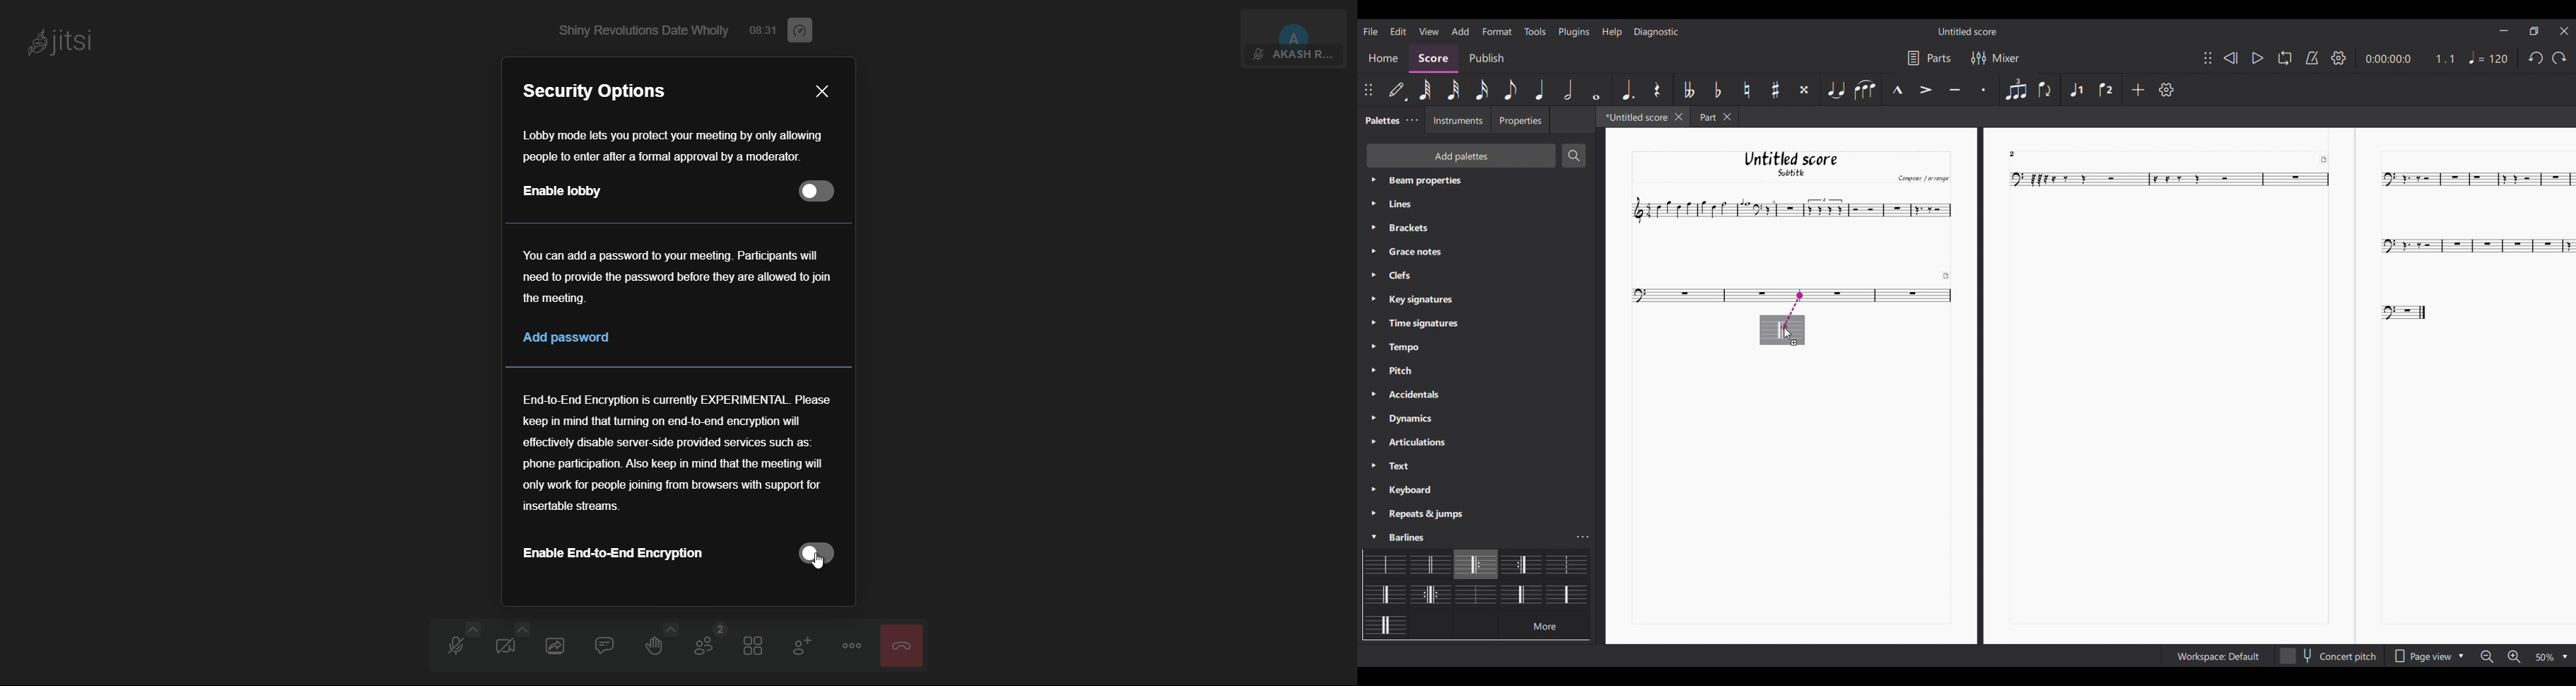 The image size is (2576, 700). I want to click on toggle tile view, so click(756, 643).